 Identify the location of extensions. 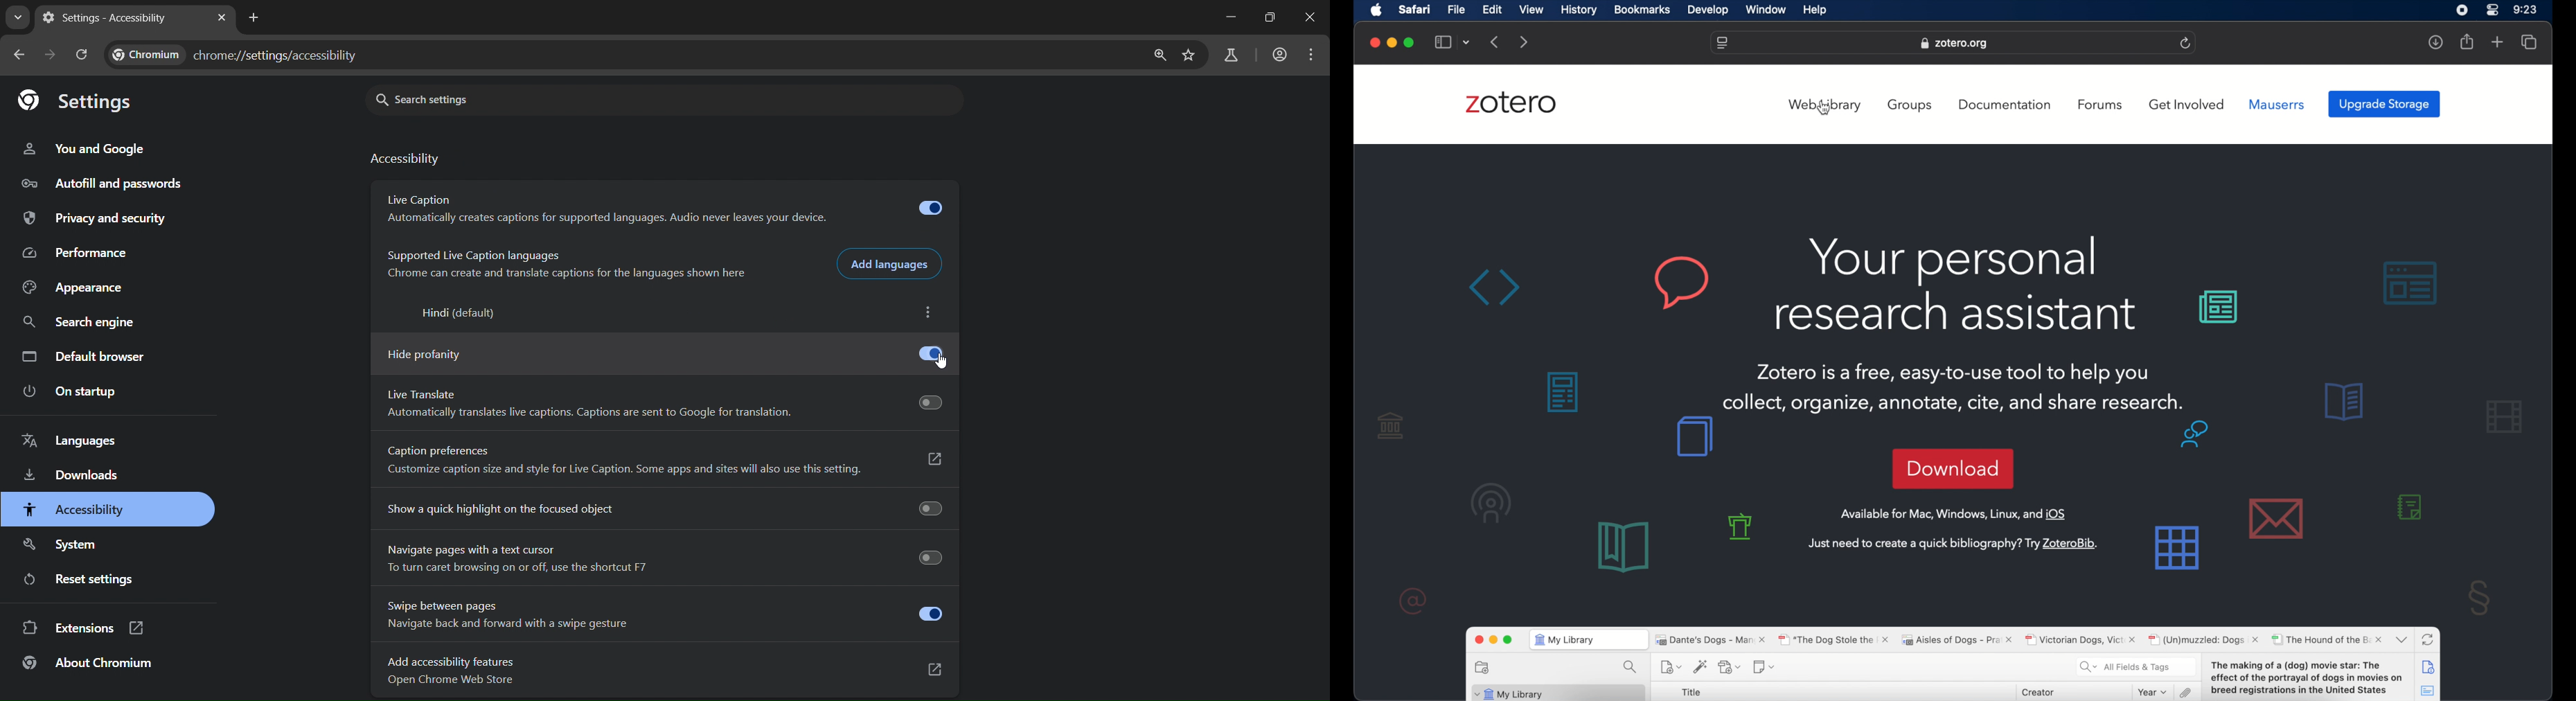
(82, 628).